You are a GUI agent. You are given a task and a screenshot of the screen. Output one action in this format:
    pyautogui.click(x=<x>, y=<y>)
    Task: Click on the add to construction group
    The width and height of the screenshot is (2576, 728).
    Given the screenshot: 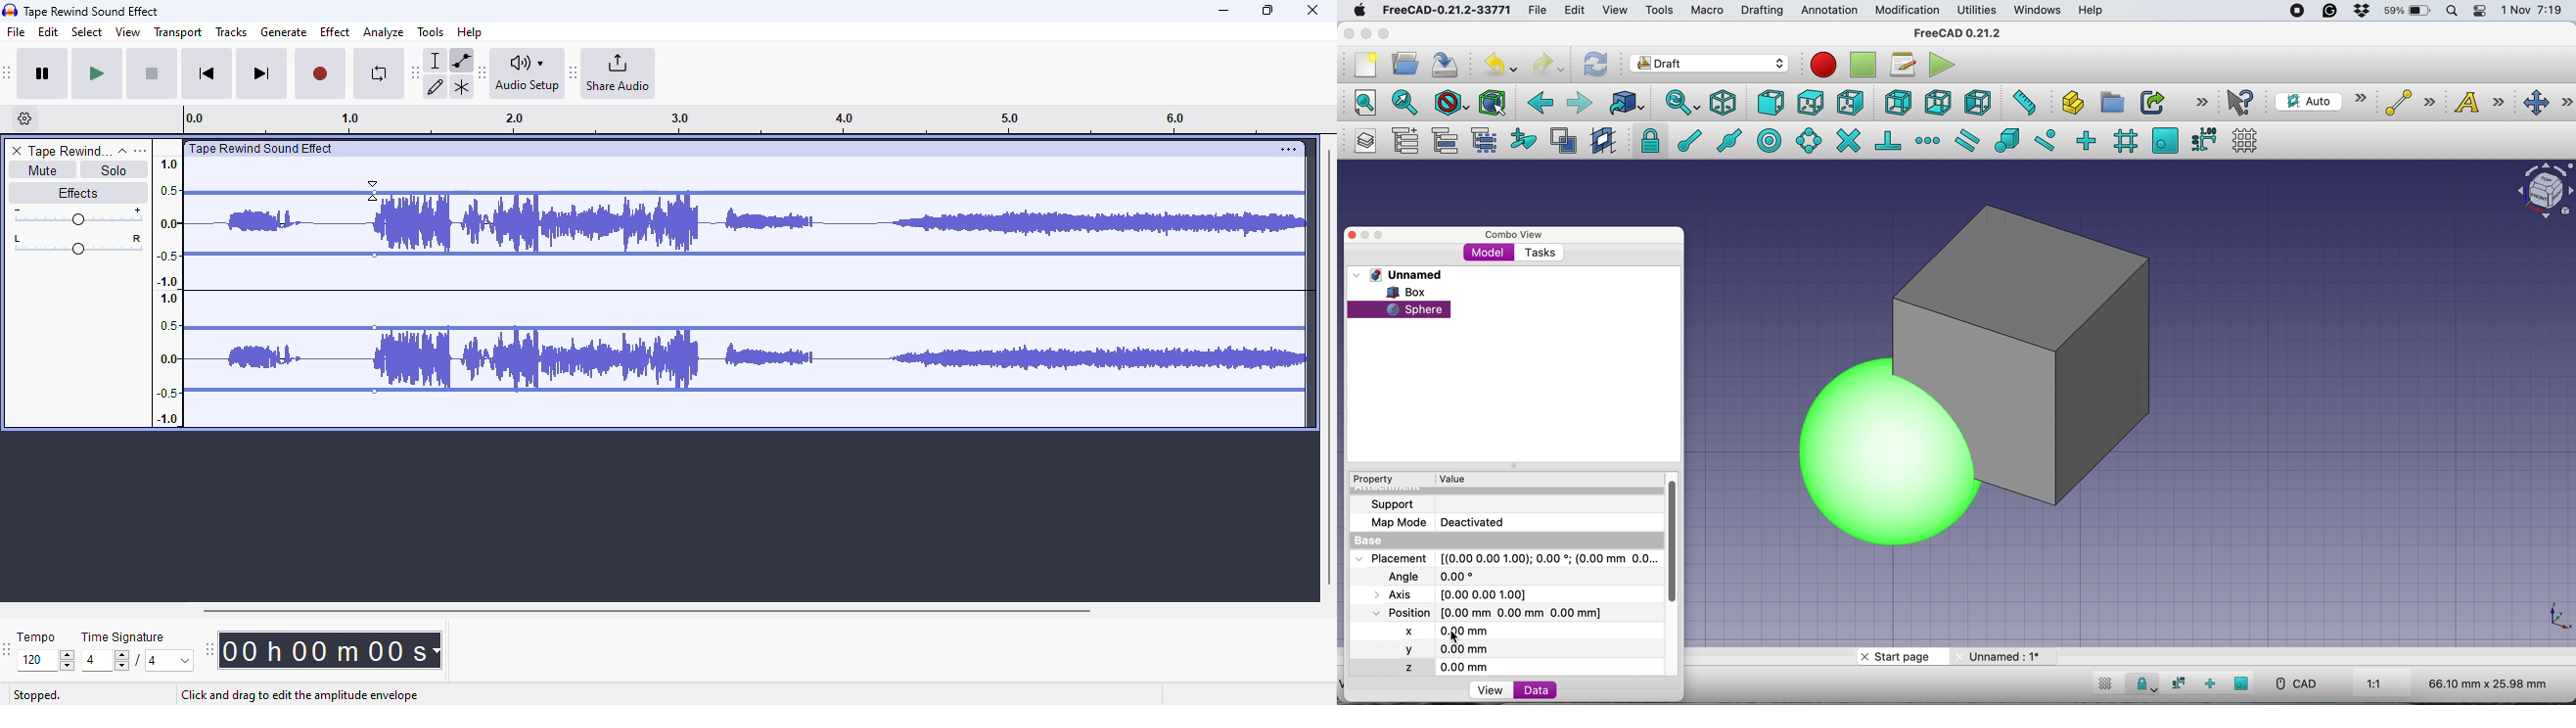 What is the action you would take?
    pyautogui.click(x=1526, y=140)
    